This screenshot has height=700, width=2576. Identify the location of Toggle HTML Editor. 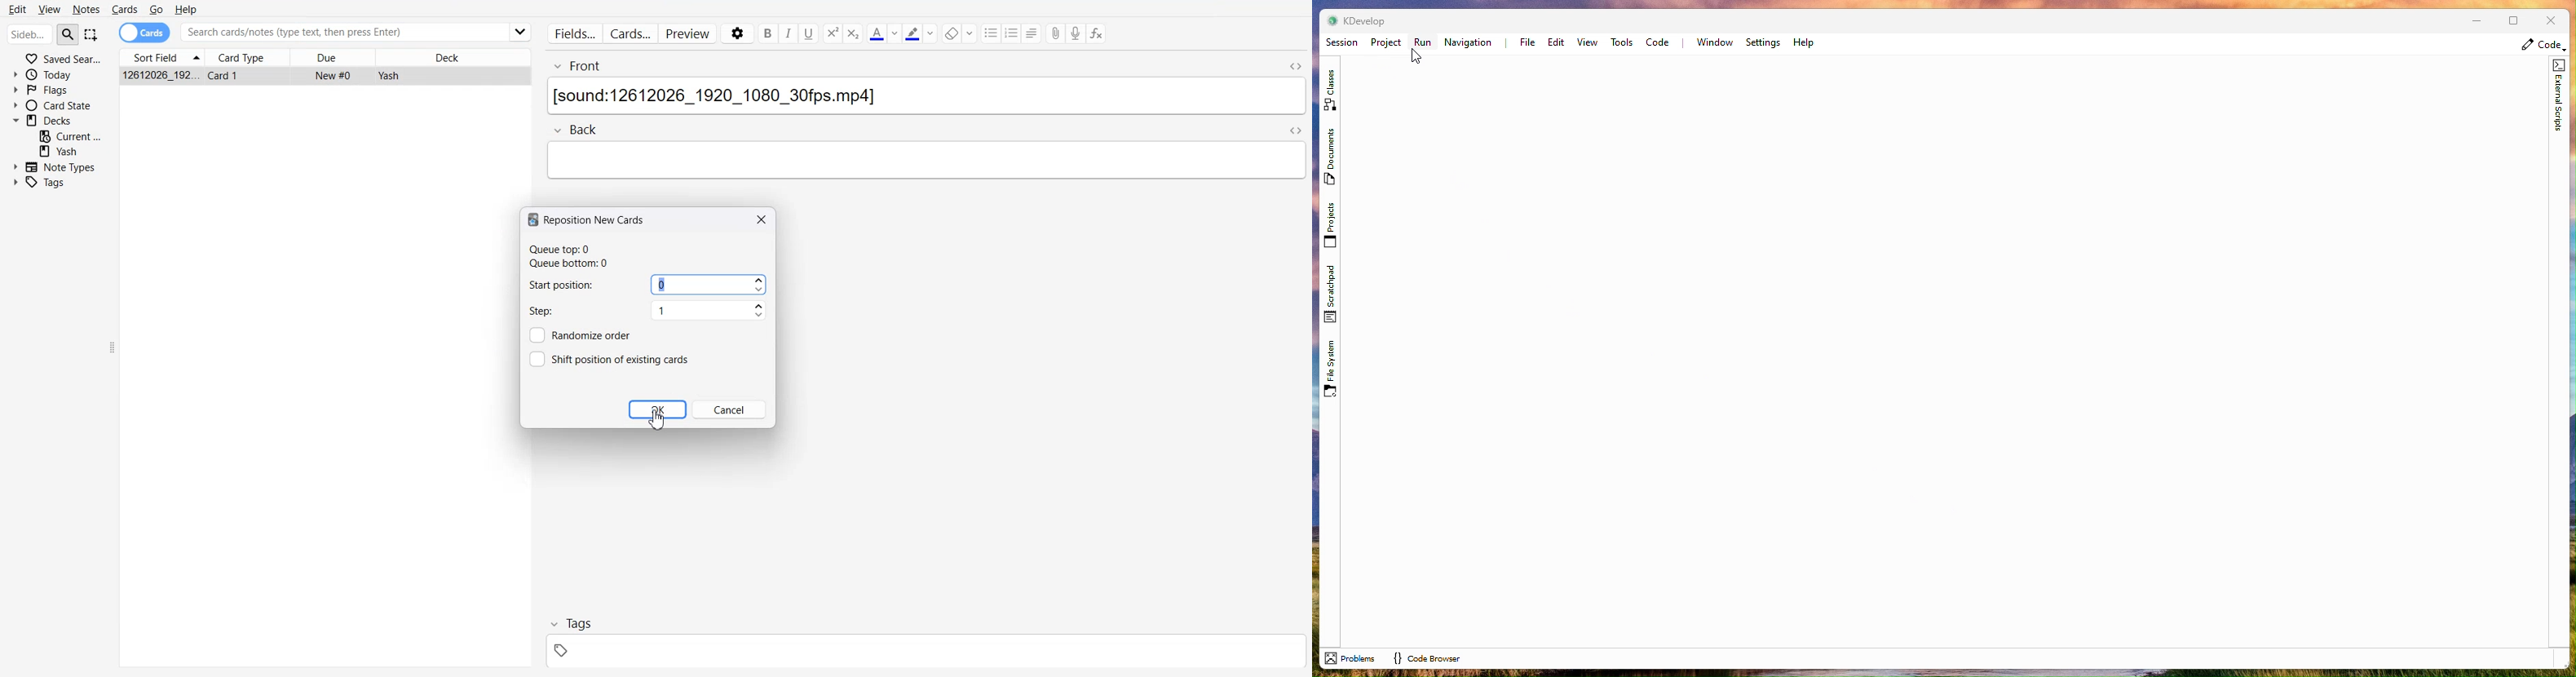
(1293, 65).